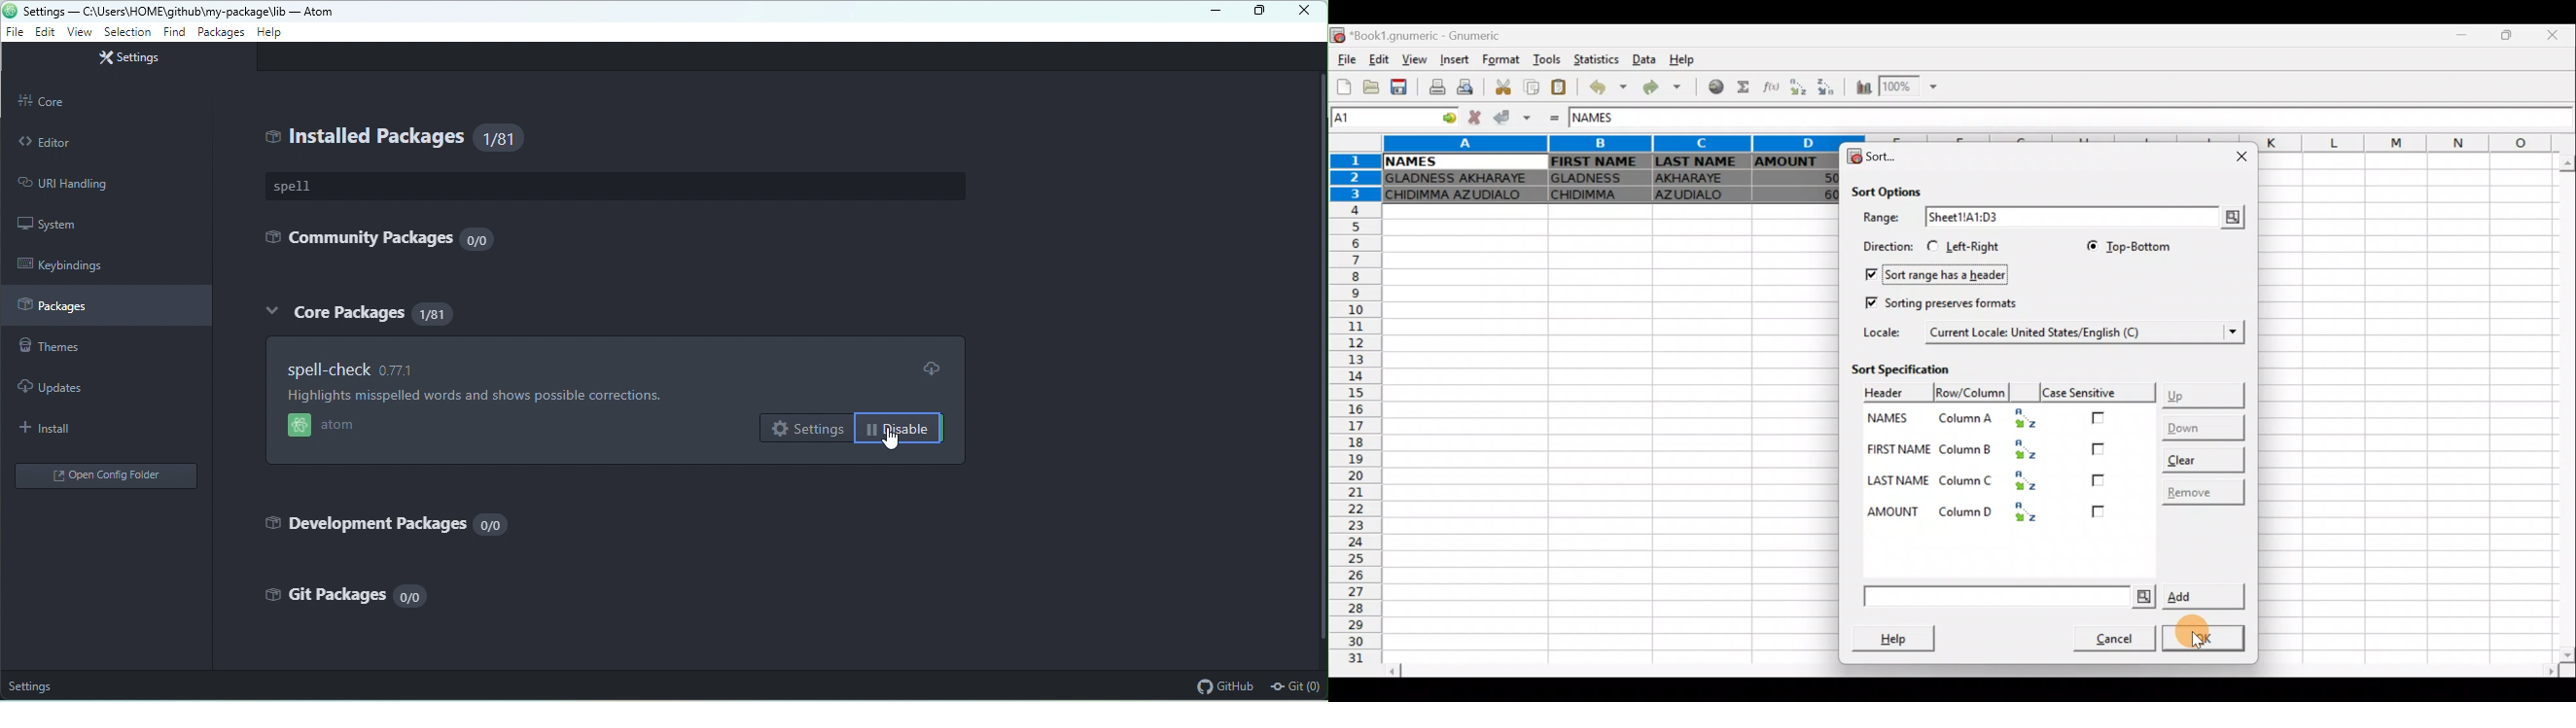 The height and width of the screenshot is (728, 2576). What do you see at coordinates (1531, 88) in the screenshot?
I see `Copy selection` at bounding box center [1531, 88].